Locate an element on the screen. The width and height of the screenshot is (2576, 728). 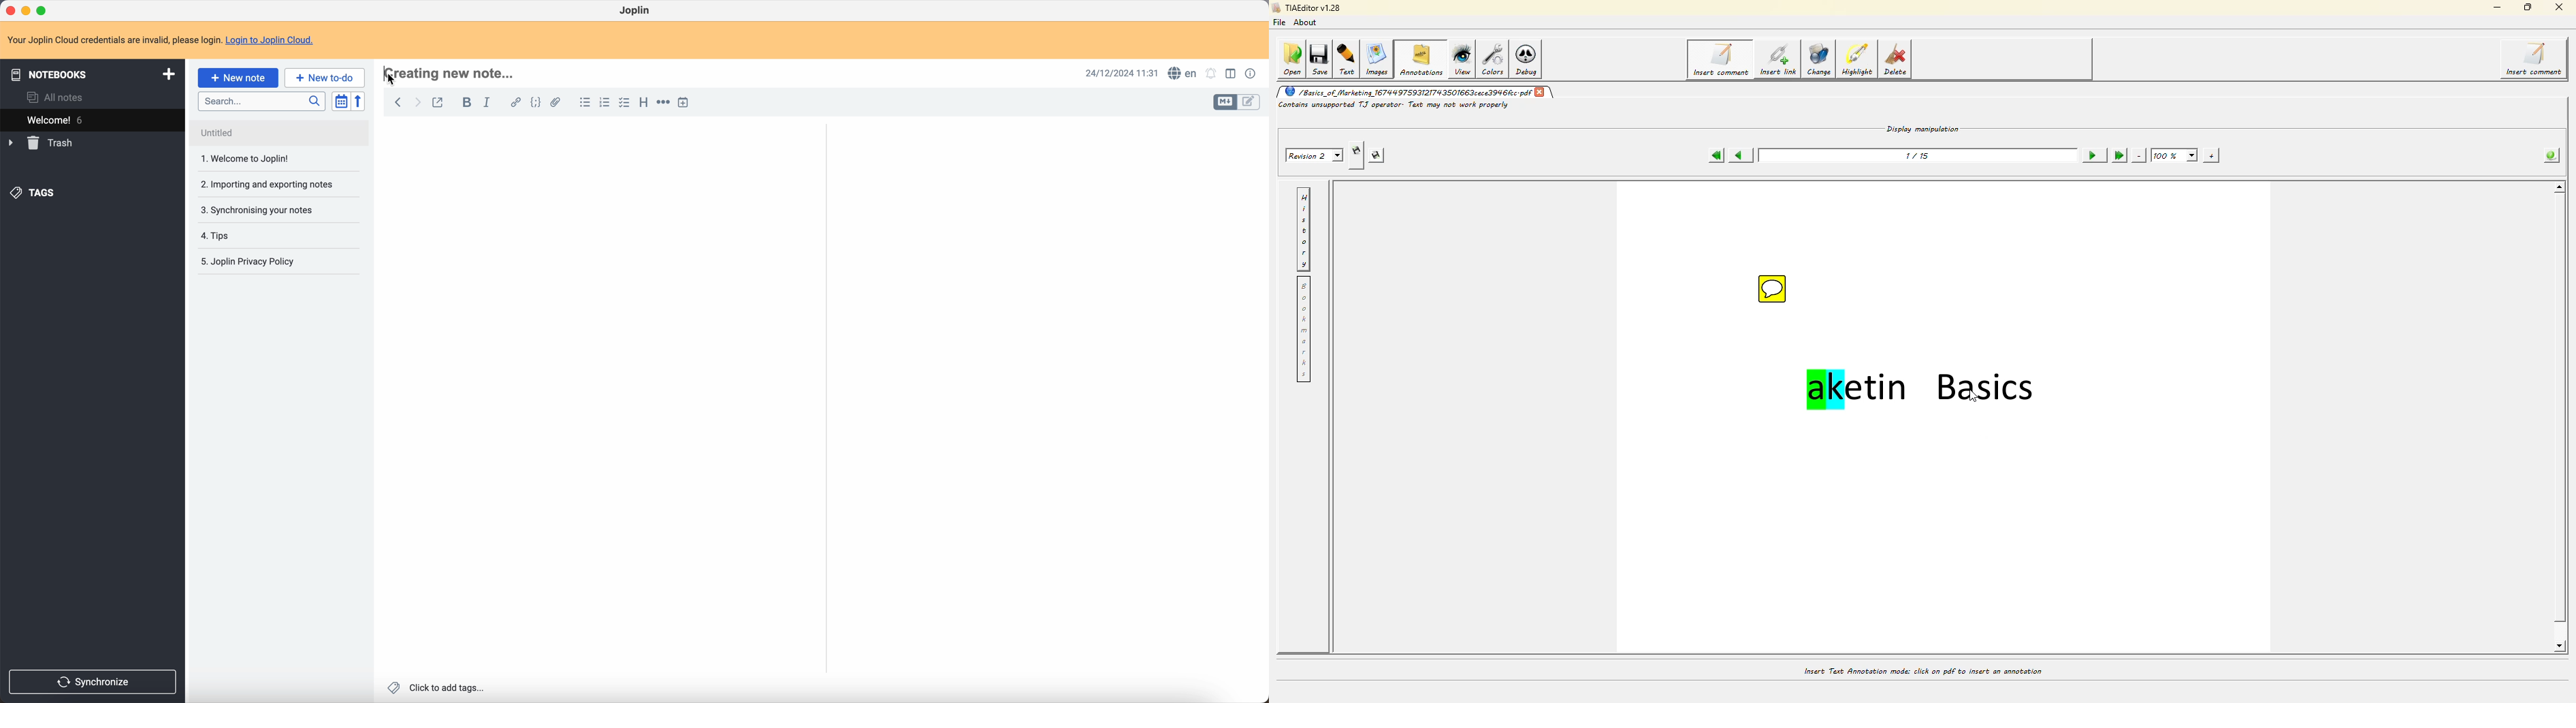
hyperlink is located at coordinates (515, 102).